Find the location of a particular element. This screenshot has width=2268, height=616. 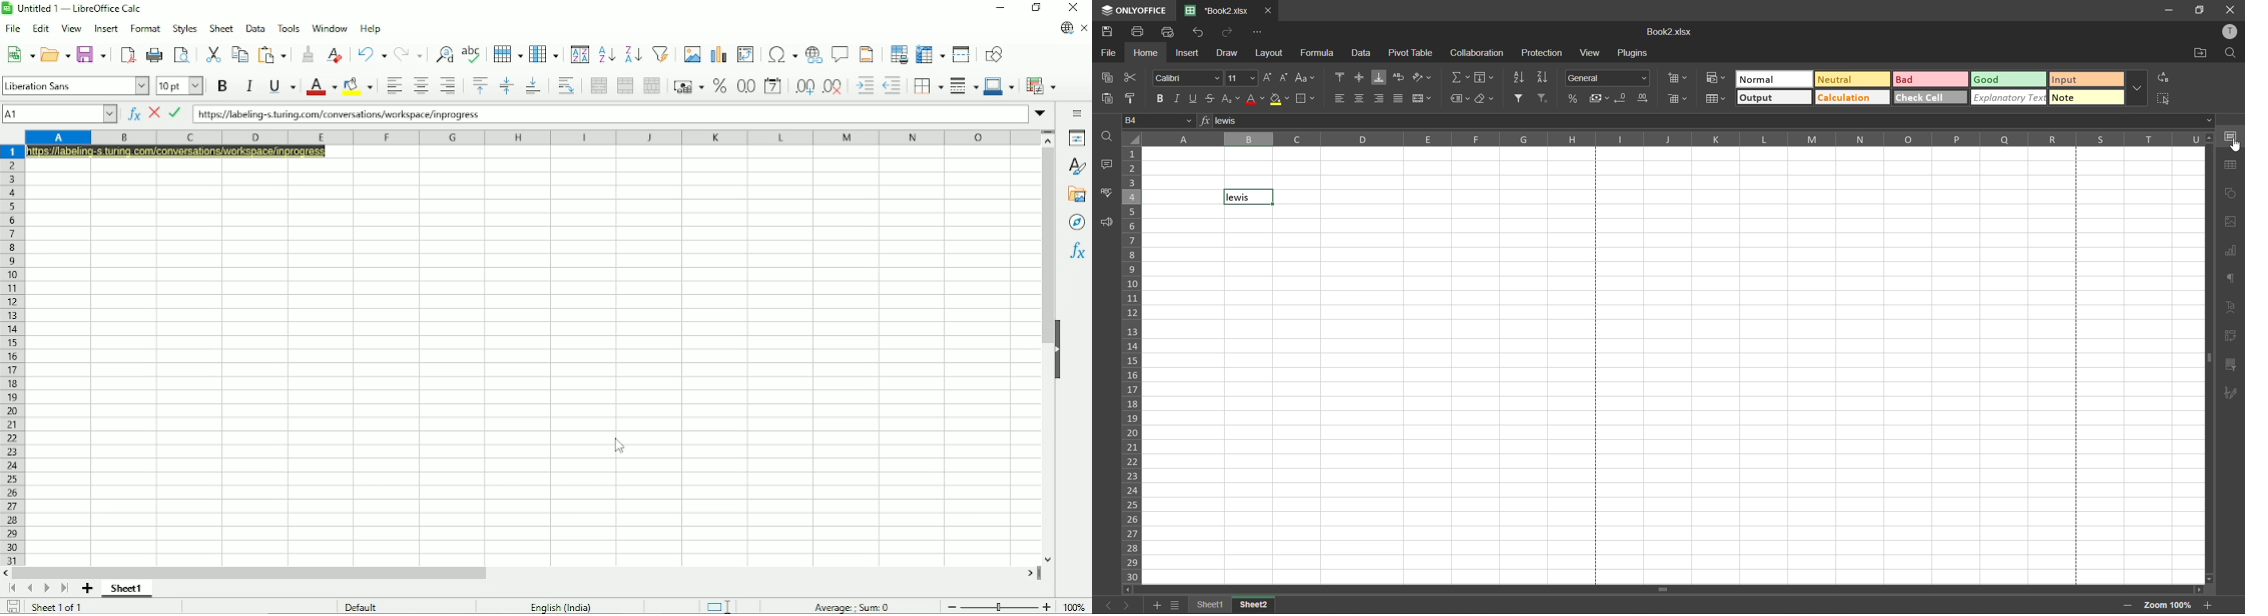

Wrap text is located at coordinates (564, 86).